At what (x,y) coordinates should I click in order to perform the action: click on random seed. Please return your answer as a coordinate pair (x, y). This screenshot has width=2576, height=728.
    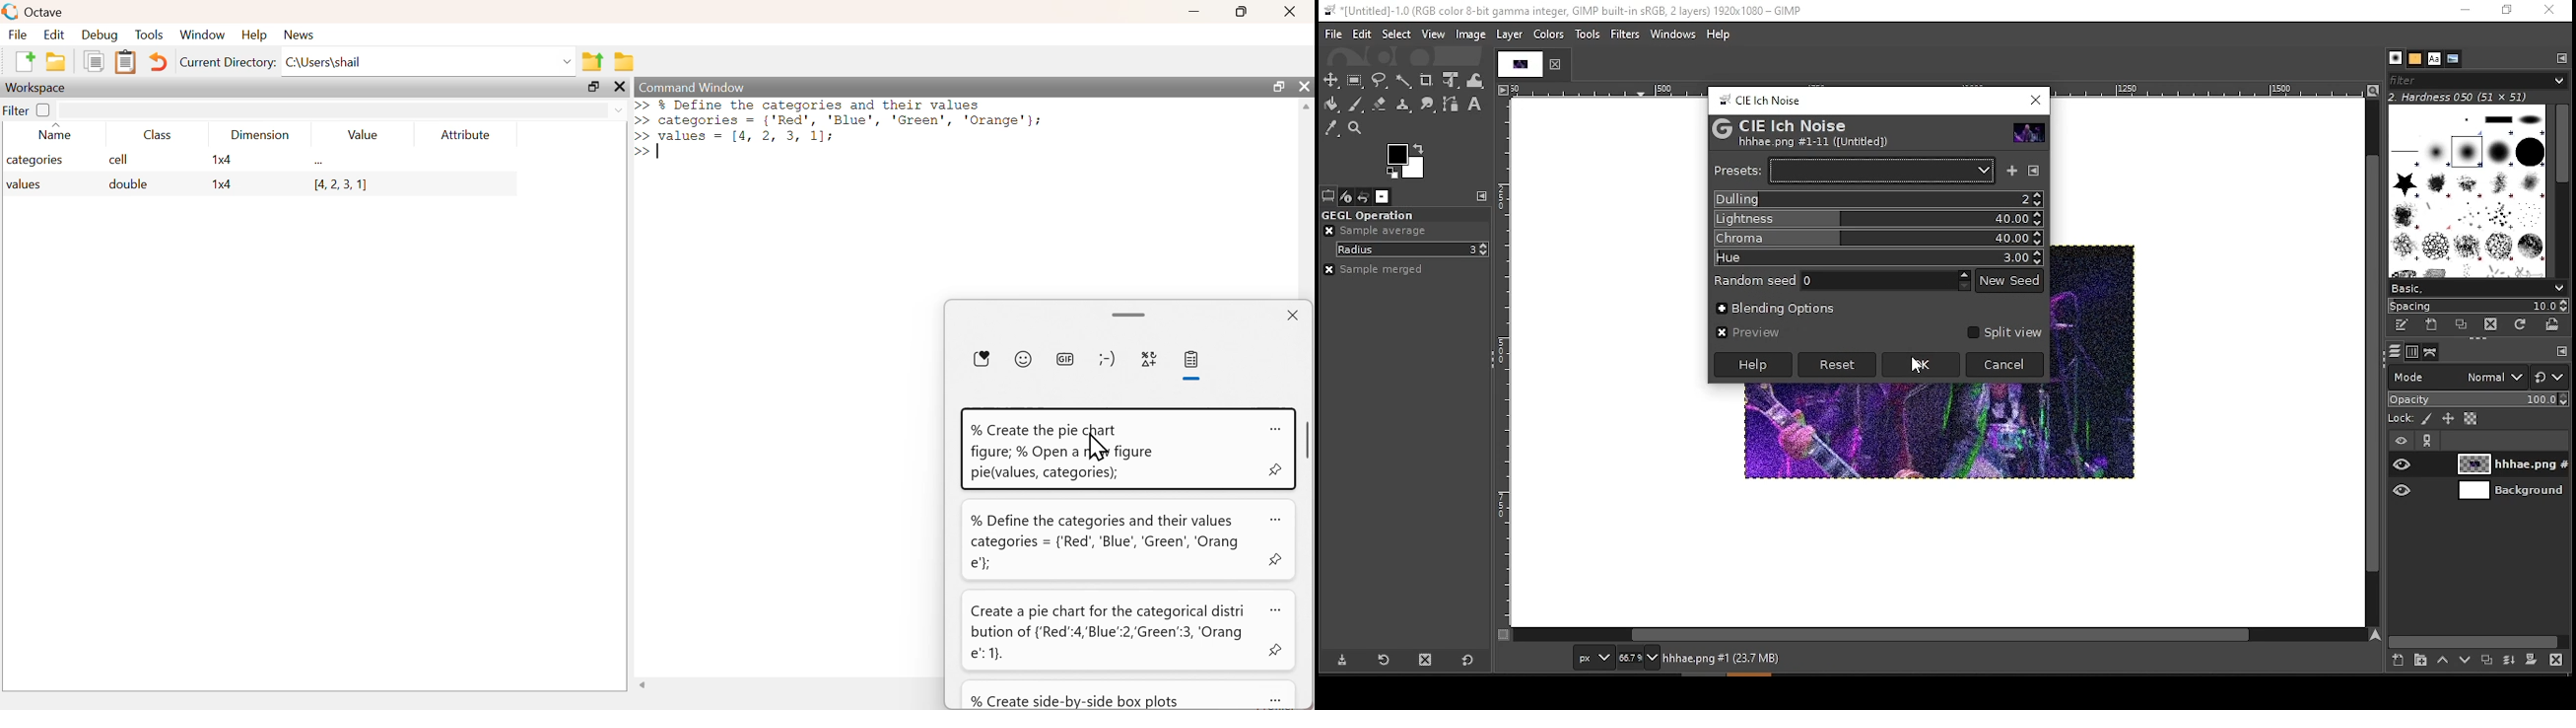
    Looking at the image, I should click on (1843, 280).